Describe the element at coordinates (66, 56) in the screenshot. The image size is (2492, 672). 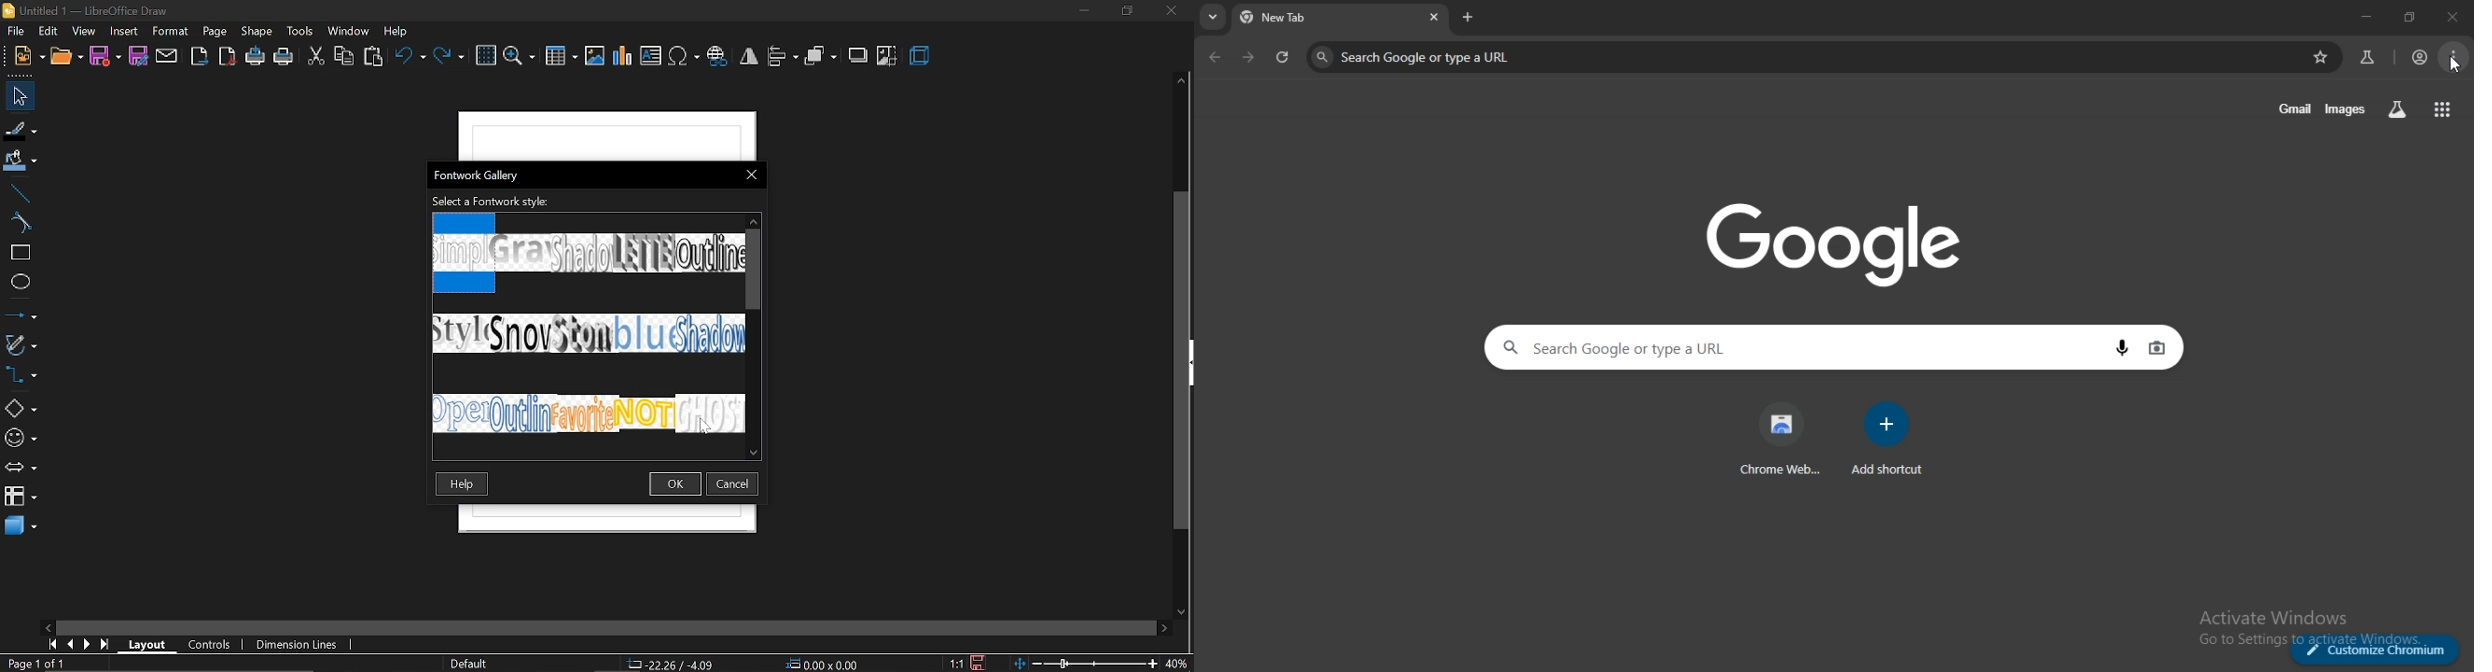
I see `open` at that location.